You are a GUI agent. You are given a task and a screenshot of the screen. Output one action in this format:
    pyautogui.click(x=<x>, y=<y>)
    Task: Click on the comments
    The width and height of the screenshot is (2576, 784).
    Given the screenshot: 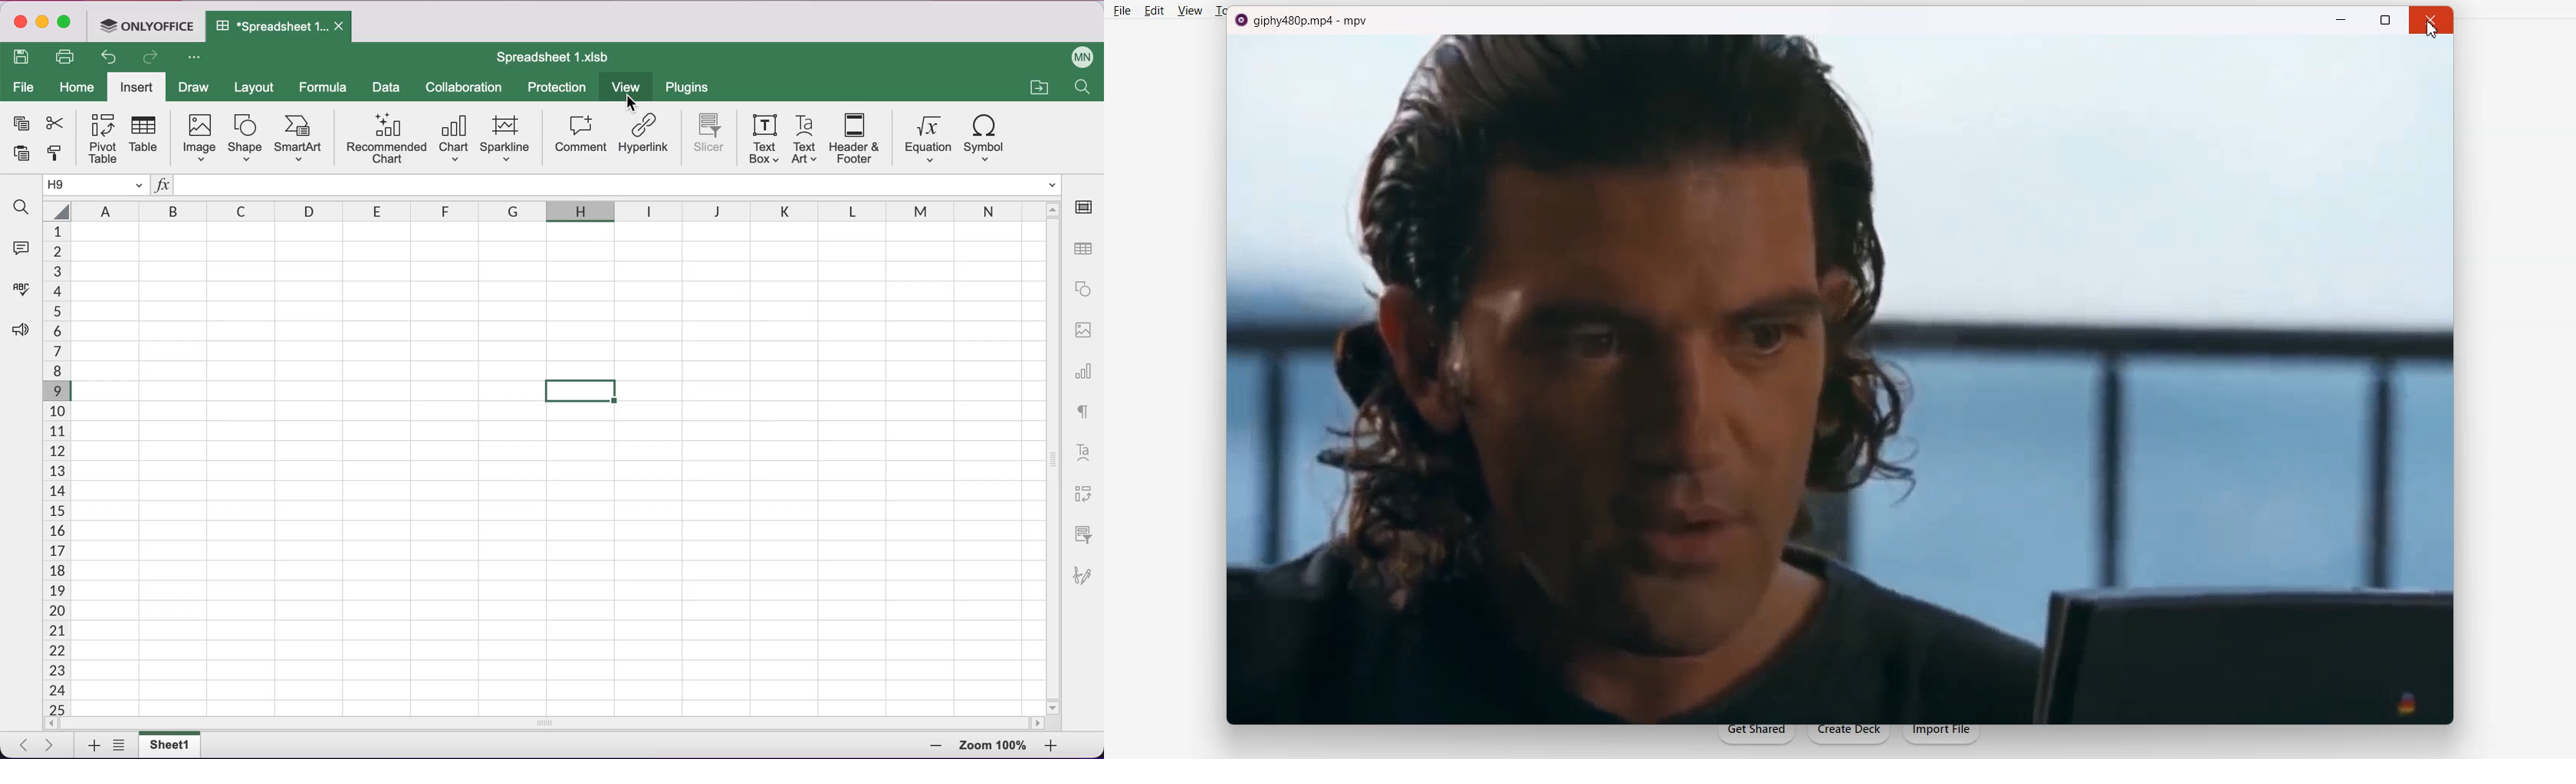 What is the action you would take?
    pyautogui.click(x=24, y=248)
    